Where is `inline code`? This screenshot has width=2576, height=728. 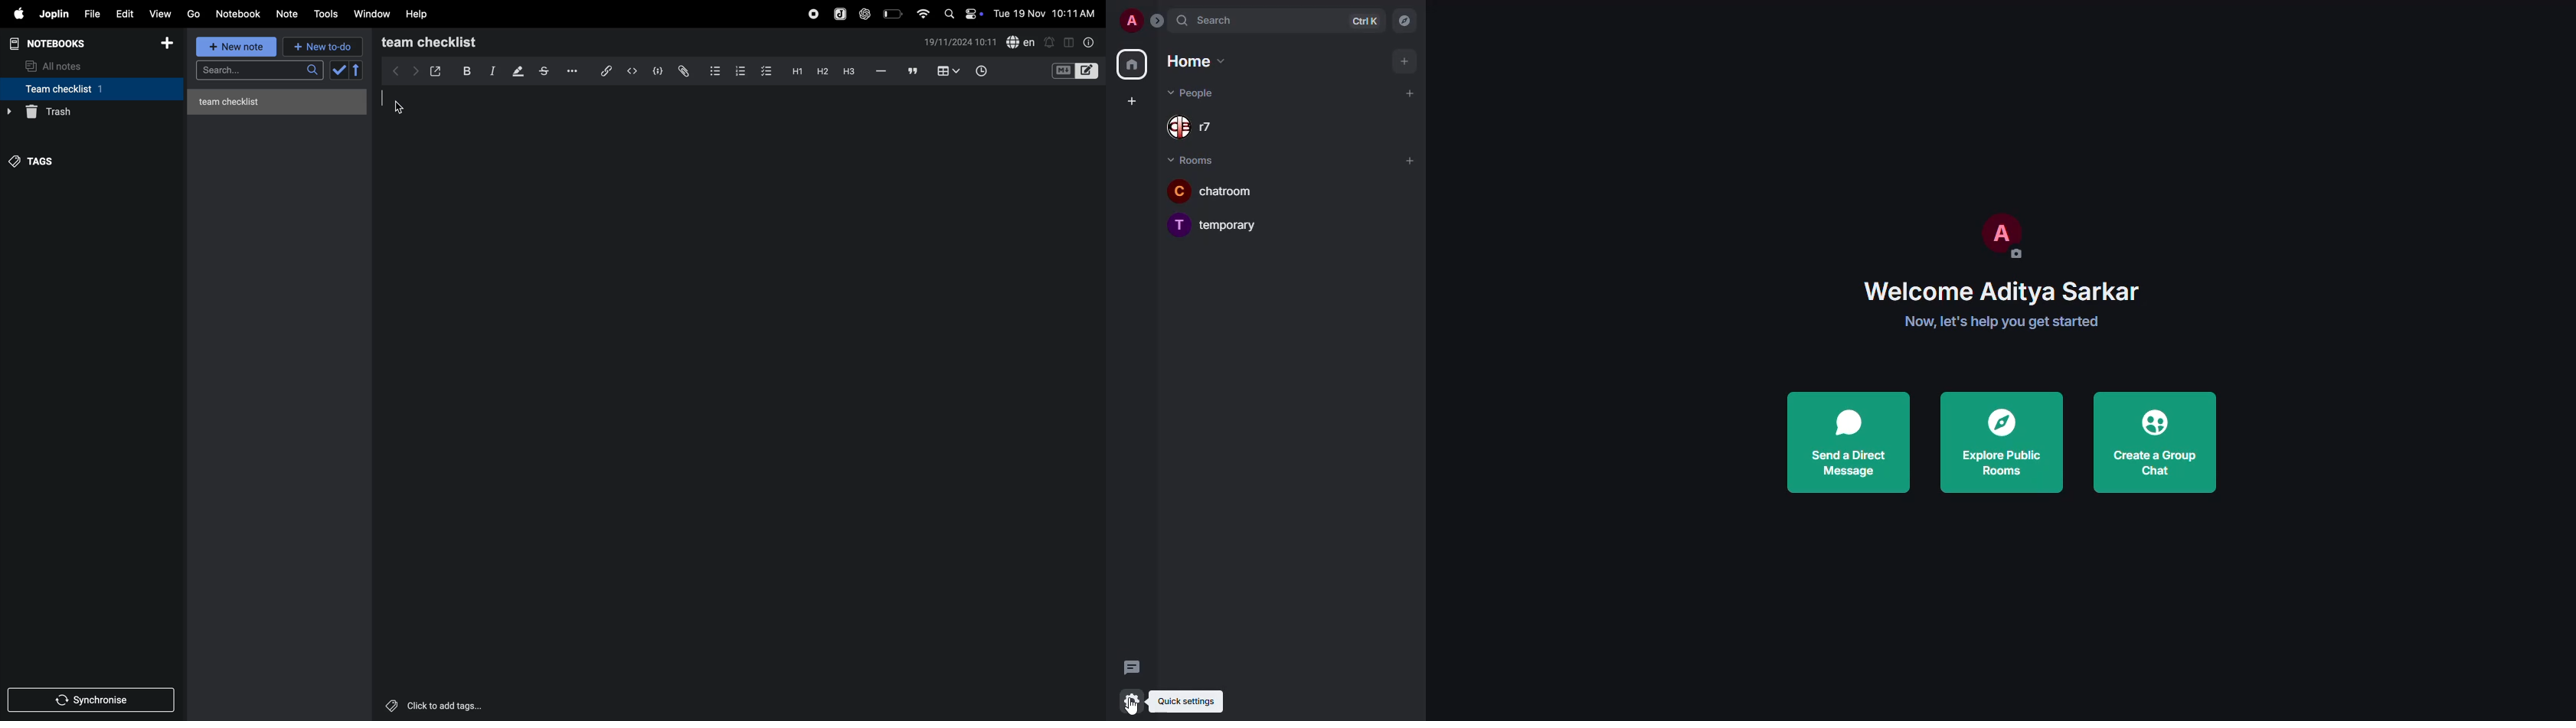
inline code is located at coordinates (632, 71).